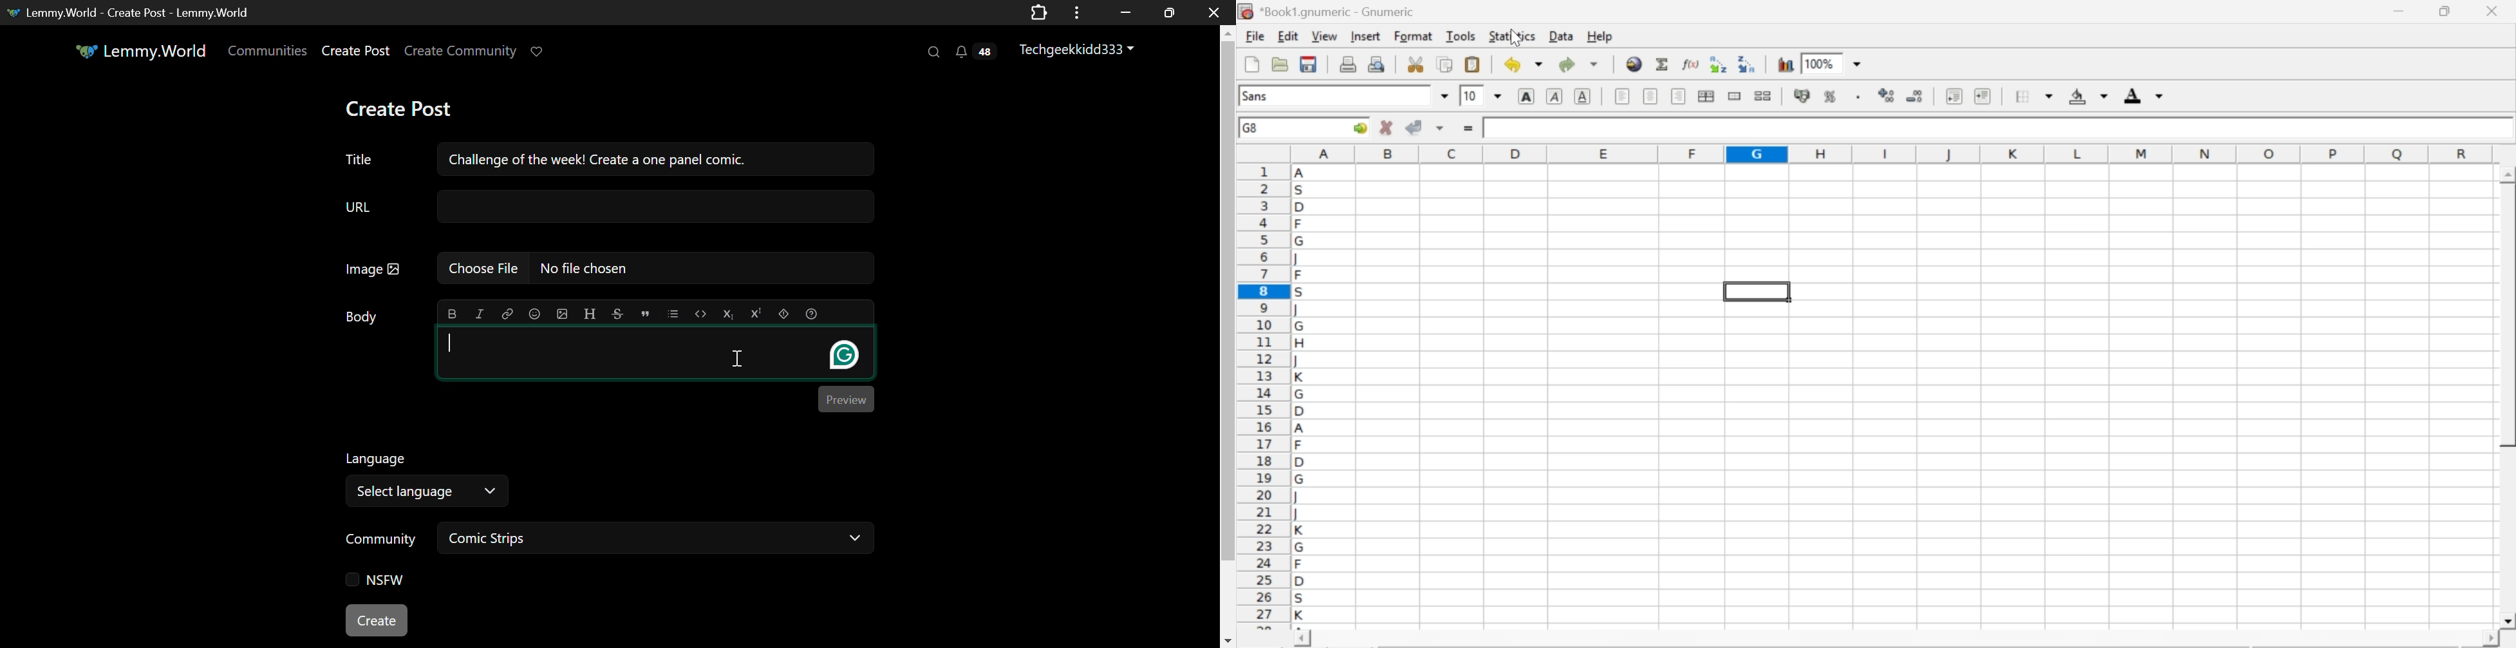 This screenshot has height=672, width=2520. What do you see at coordinates (2446, 12) in the screenshot?
I see `restore down` at bounding box center [2446, 12].